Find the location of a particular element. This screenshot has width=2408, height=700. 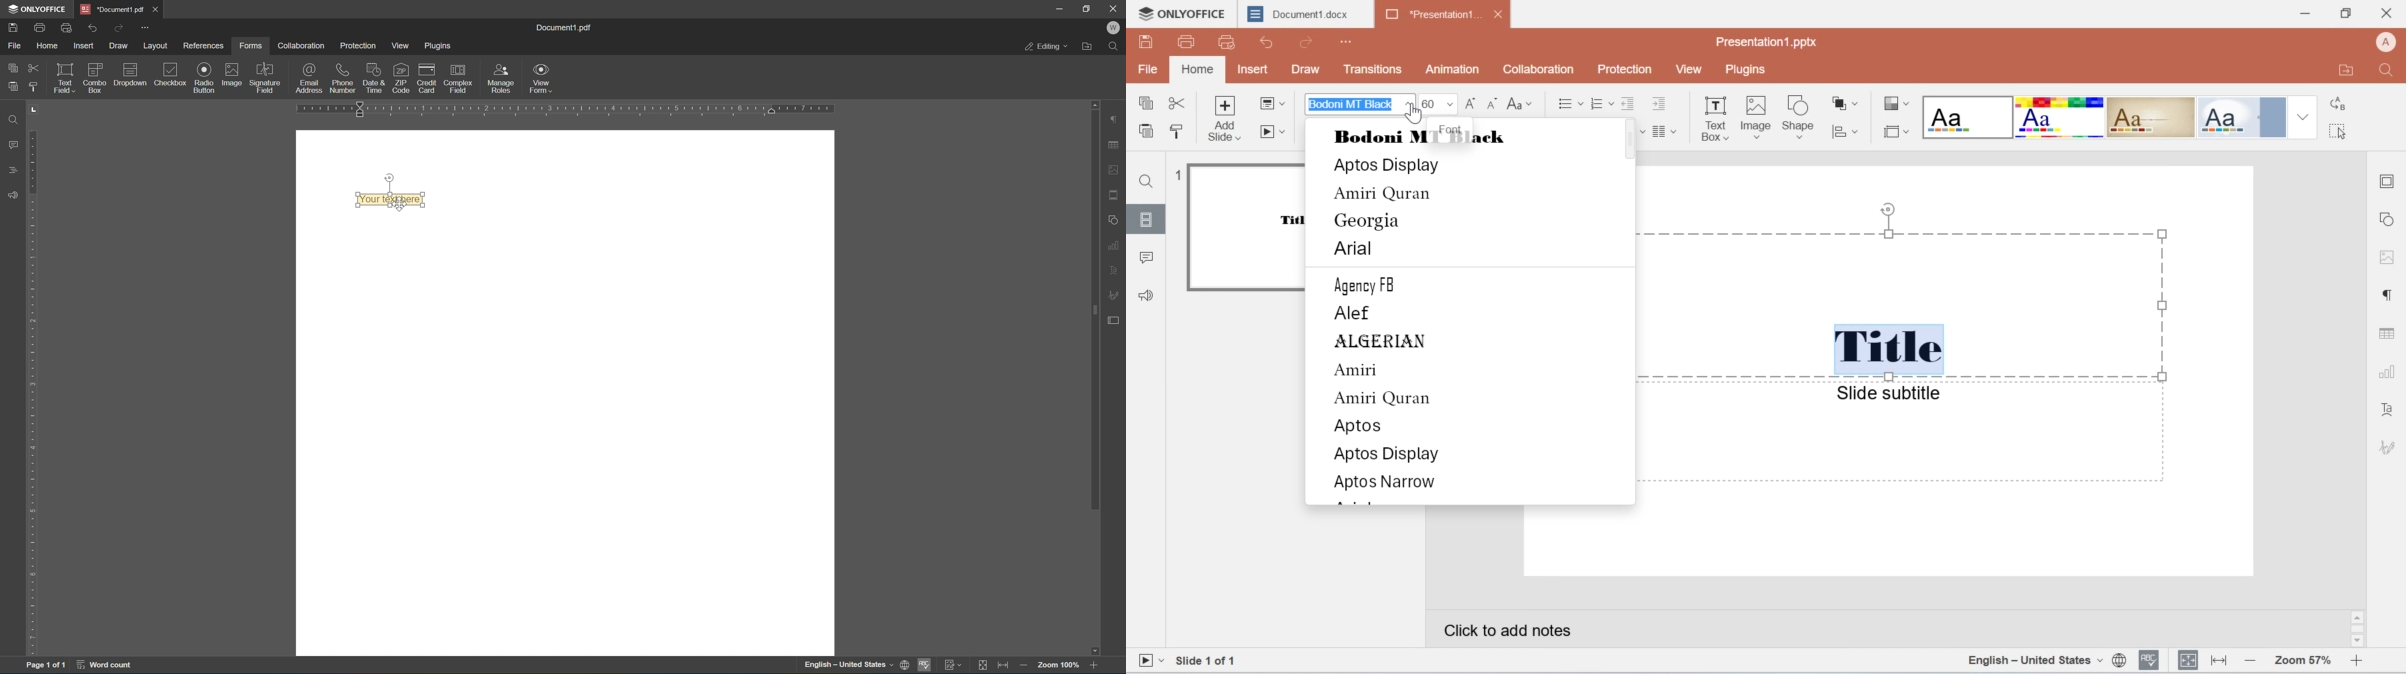

case is located at coordinates (1521, 104).